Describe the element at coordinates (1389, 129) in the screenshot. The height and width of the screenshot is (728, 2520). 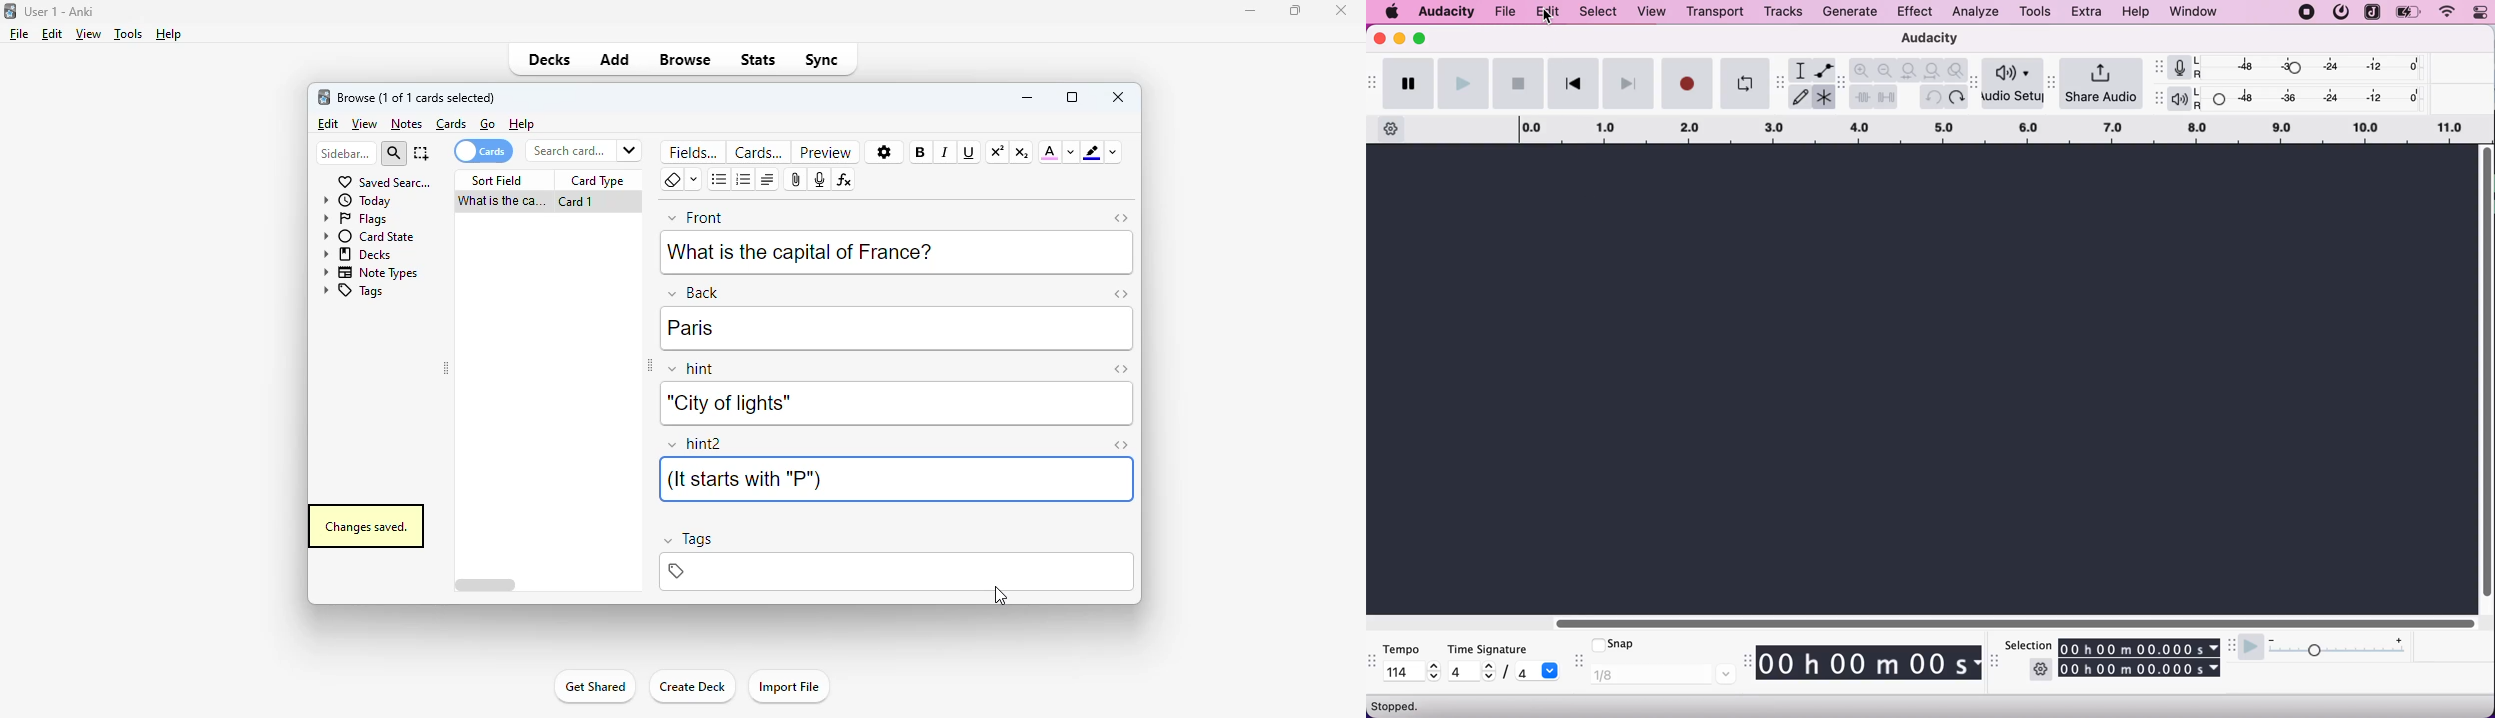
I see `timeline options` at that location.